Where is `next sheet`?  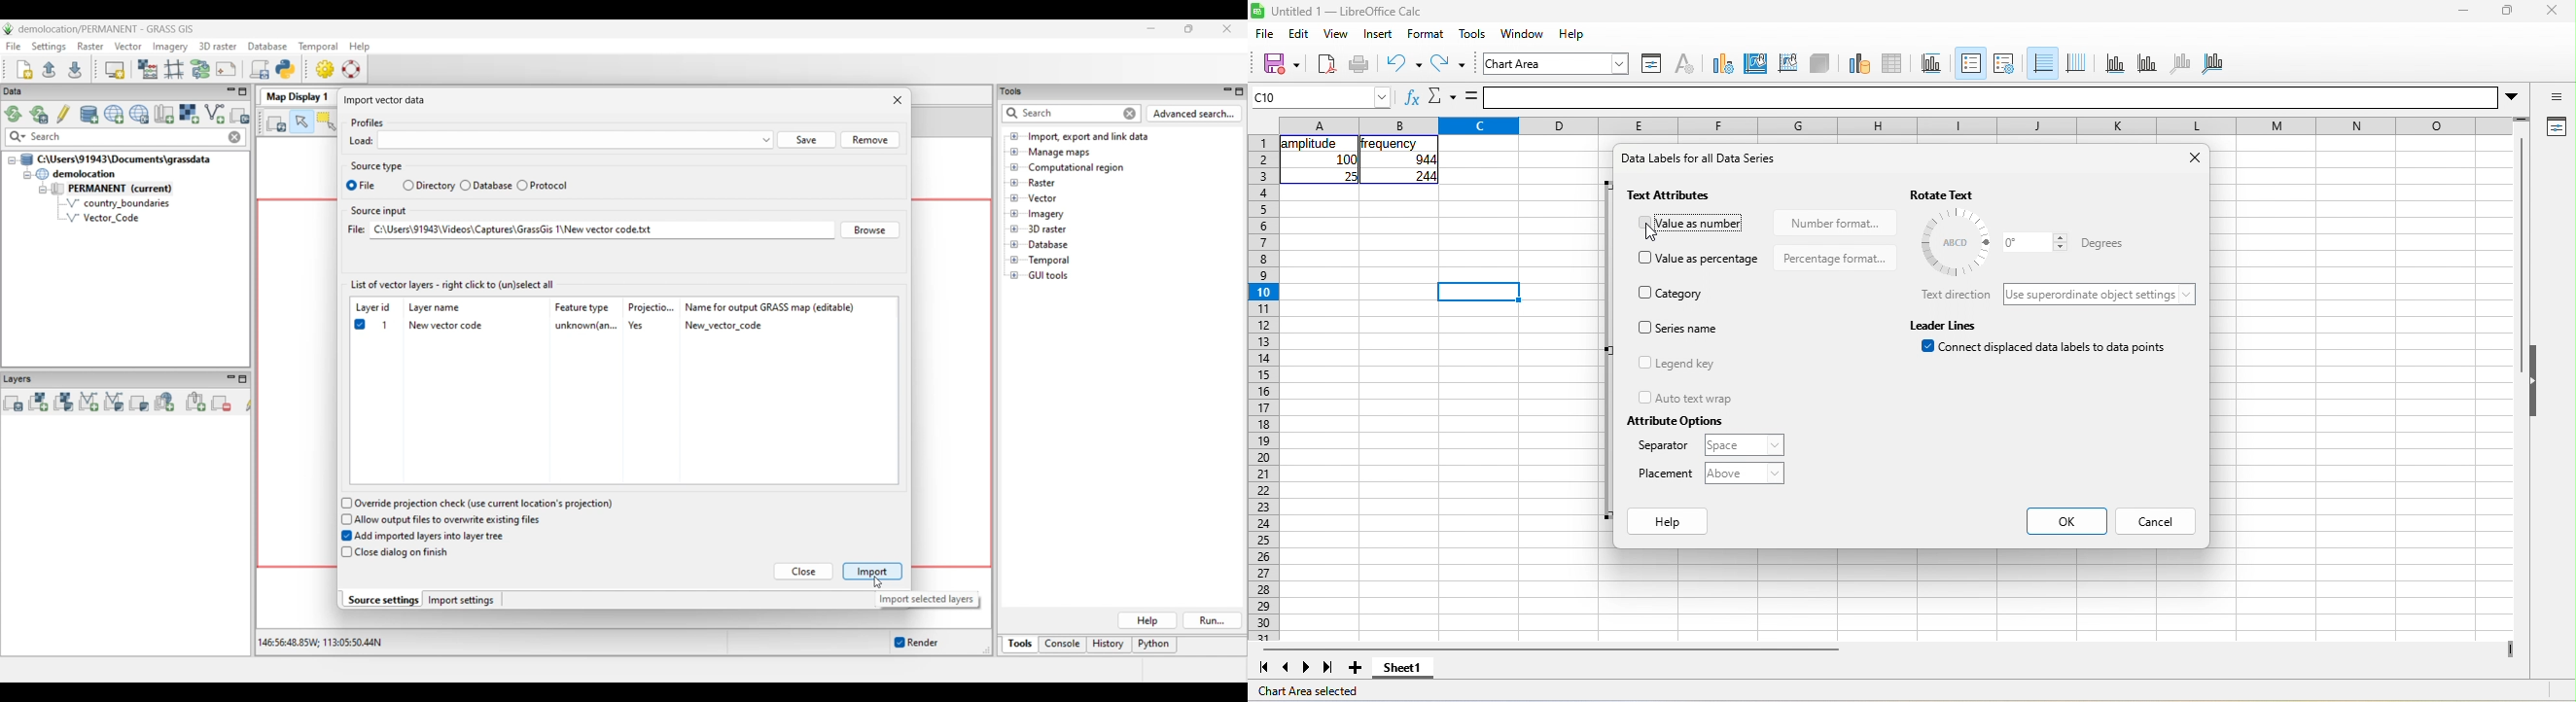
next sheet is located at coordinates (1310, 667).